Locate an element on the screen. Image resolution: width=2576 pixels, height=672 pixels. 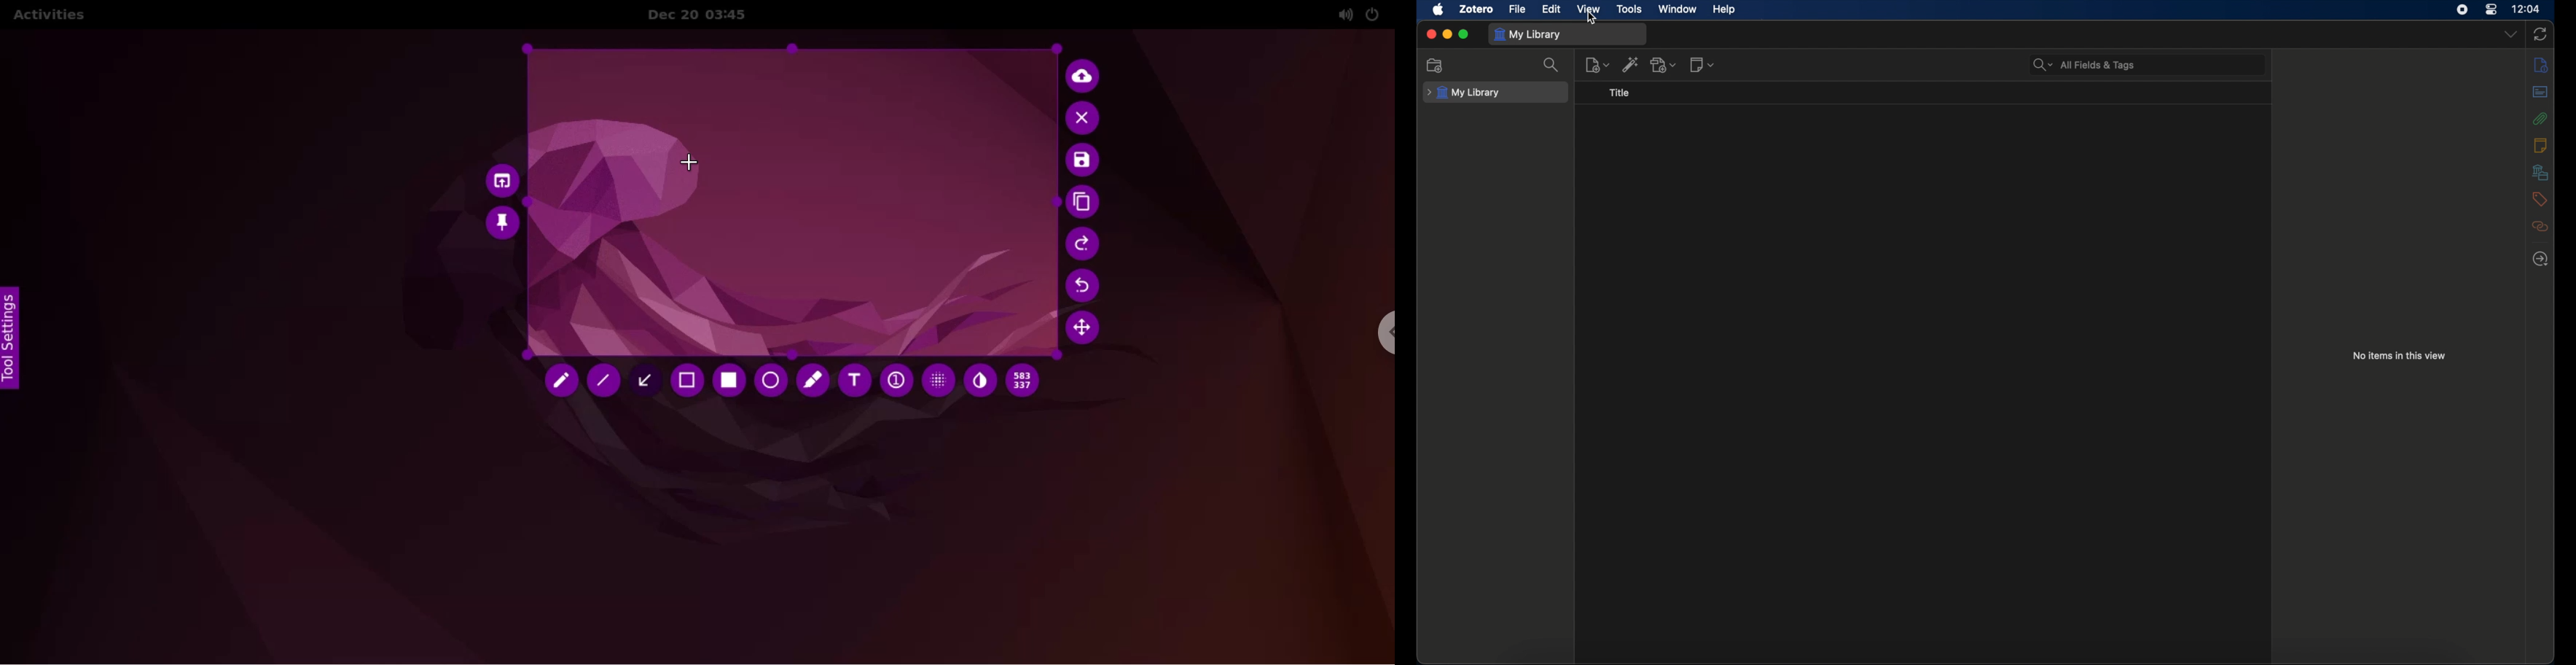
apple  is located at coordinates (1438, 9).